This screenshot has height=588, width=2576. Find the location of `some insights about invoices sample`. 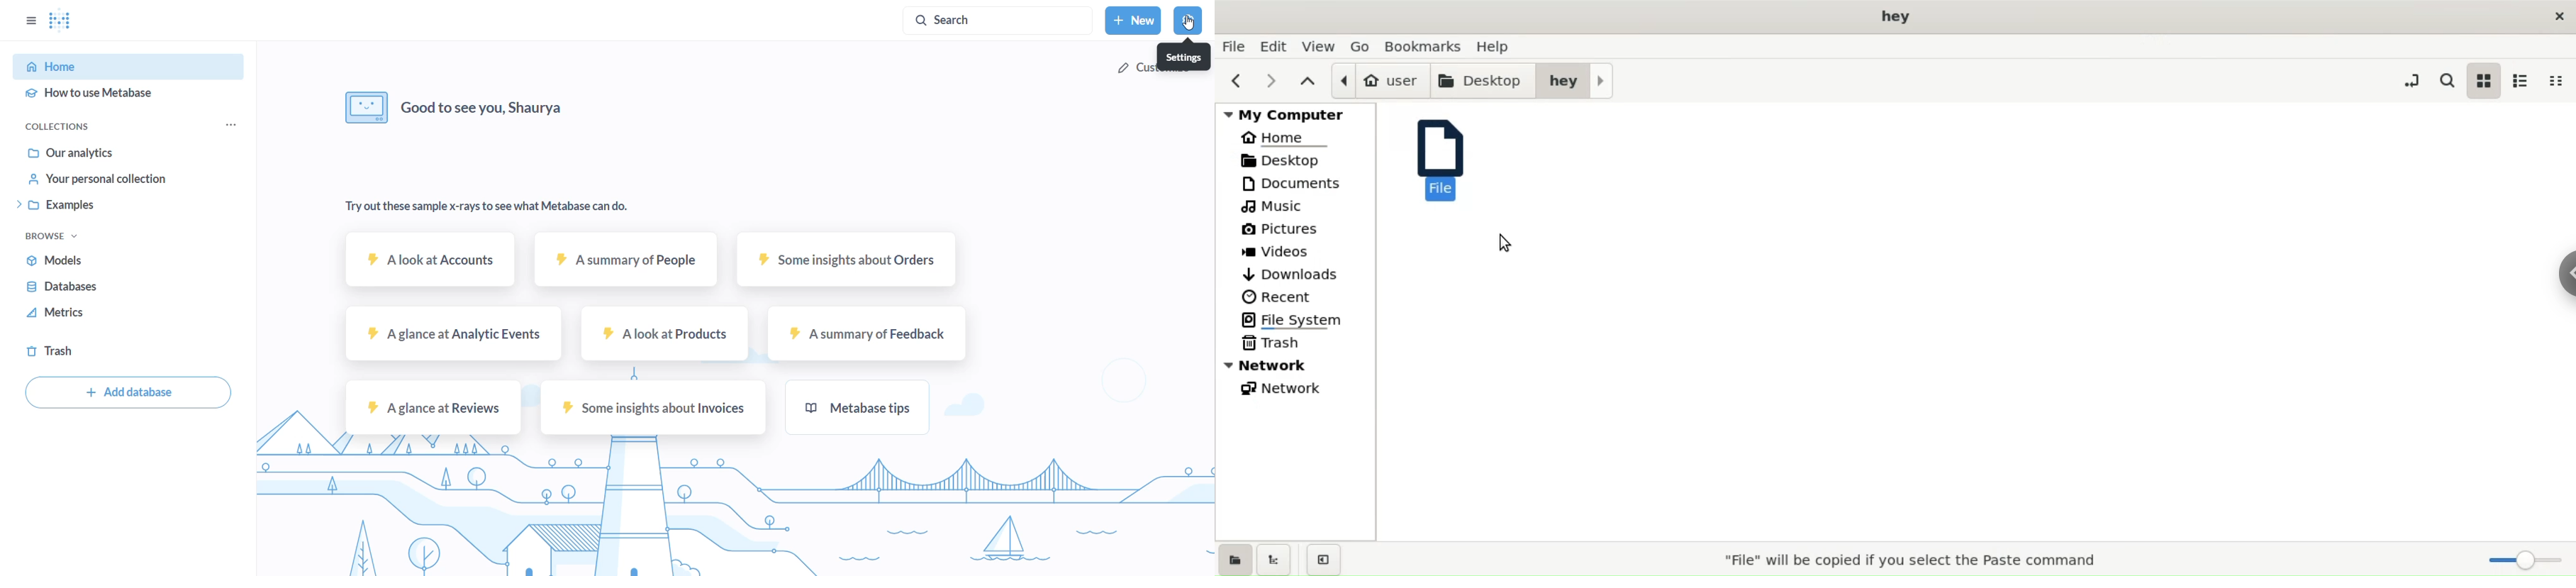

some insights about invoices sample is located at coordinates (659, 408).